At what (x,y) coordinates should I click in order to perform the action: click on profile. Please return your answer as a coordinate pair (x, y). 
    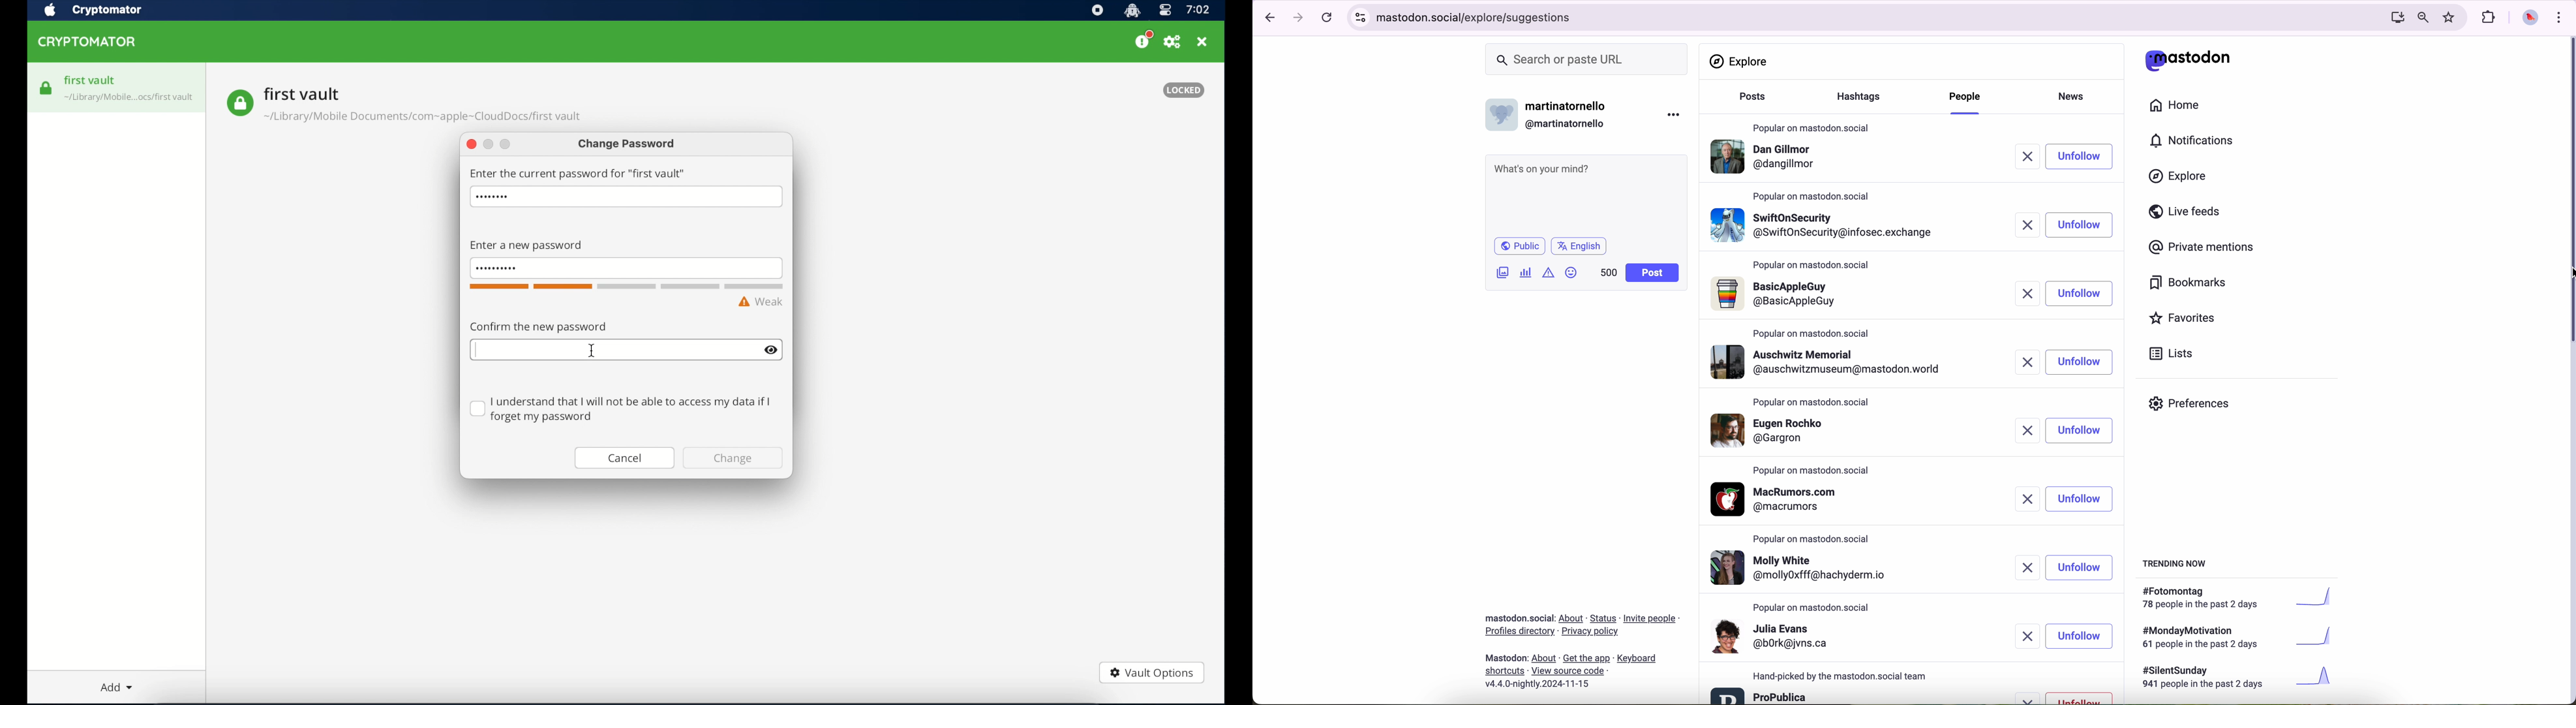
    Looking at the image, I should click on (1773, 636).